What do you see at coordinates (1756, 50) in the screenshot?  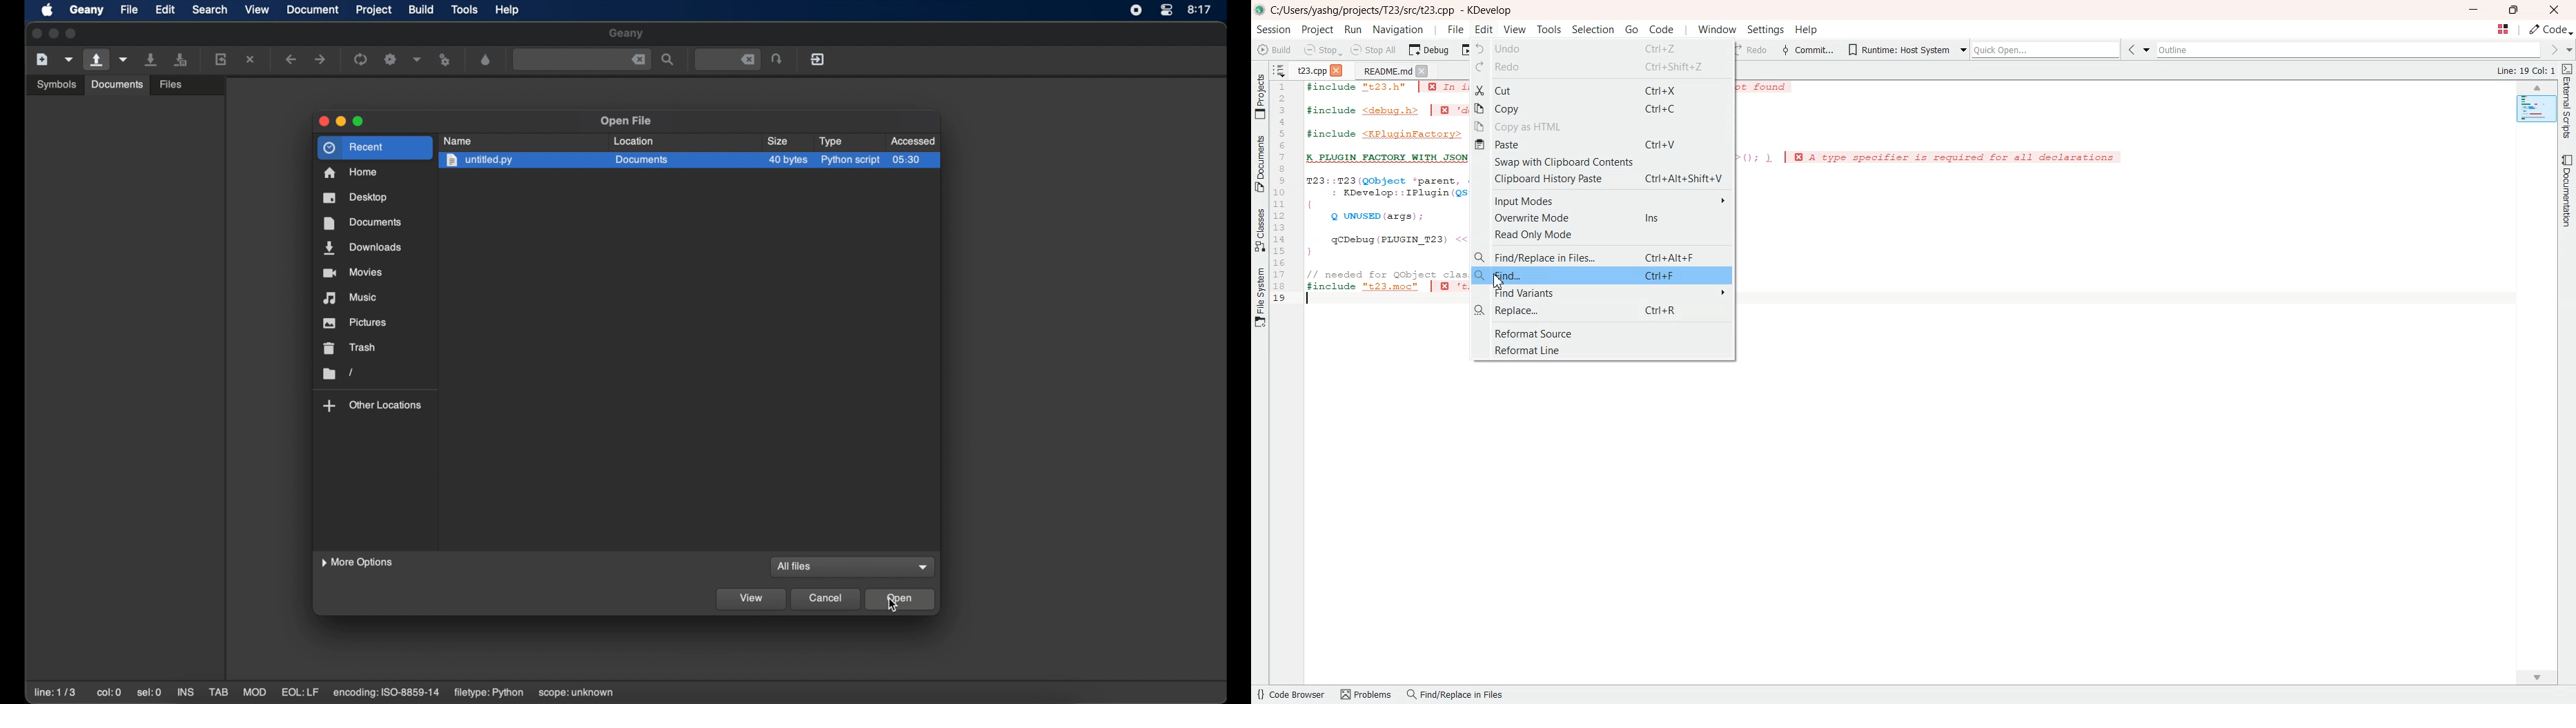 I see `Redo` at bounding box center [1756, 50].